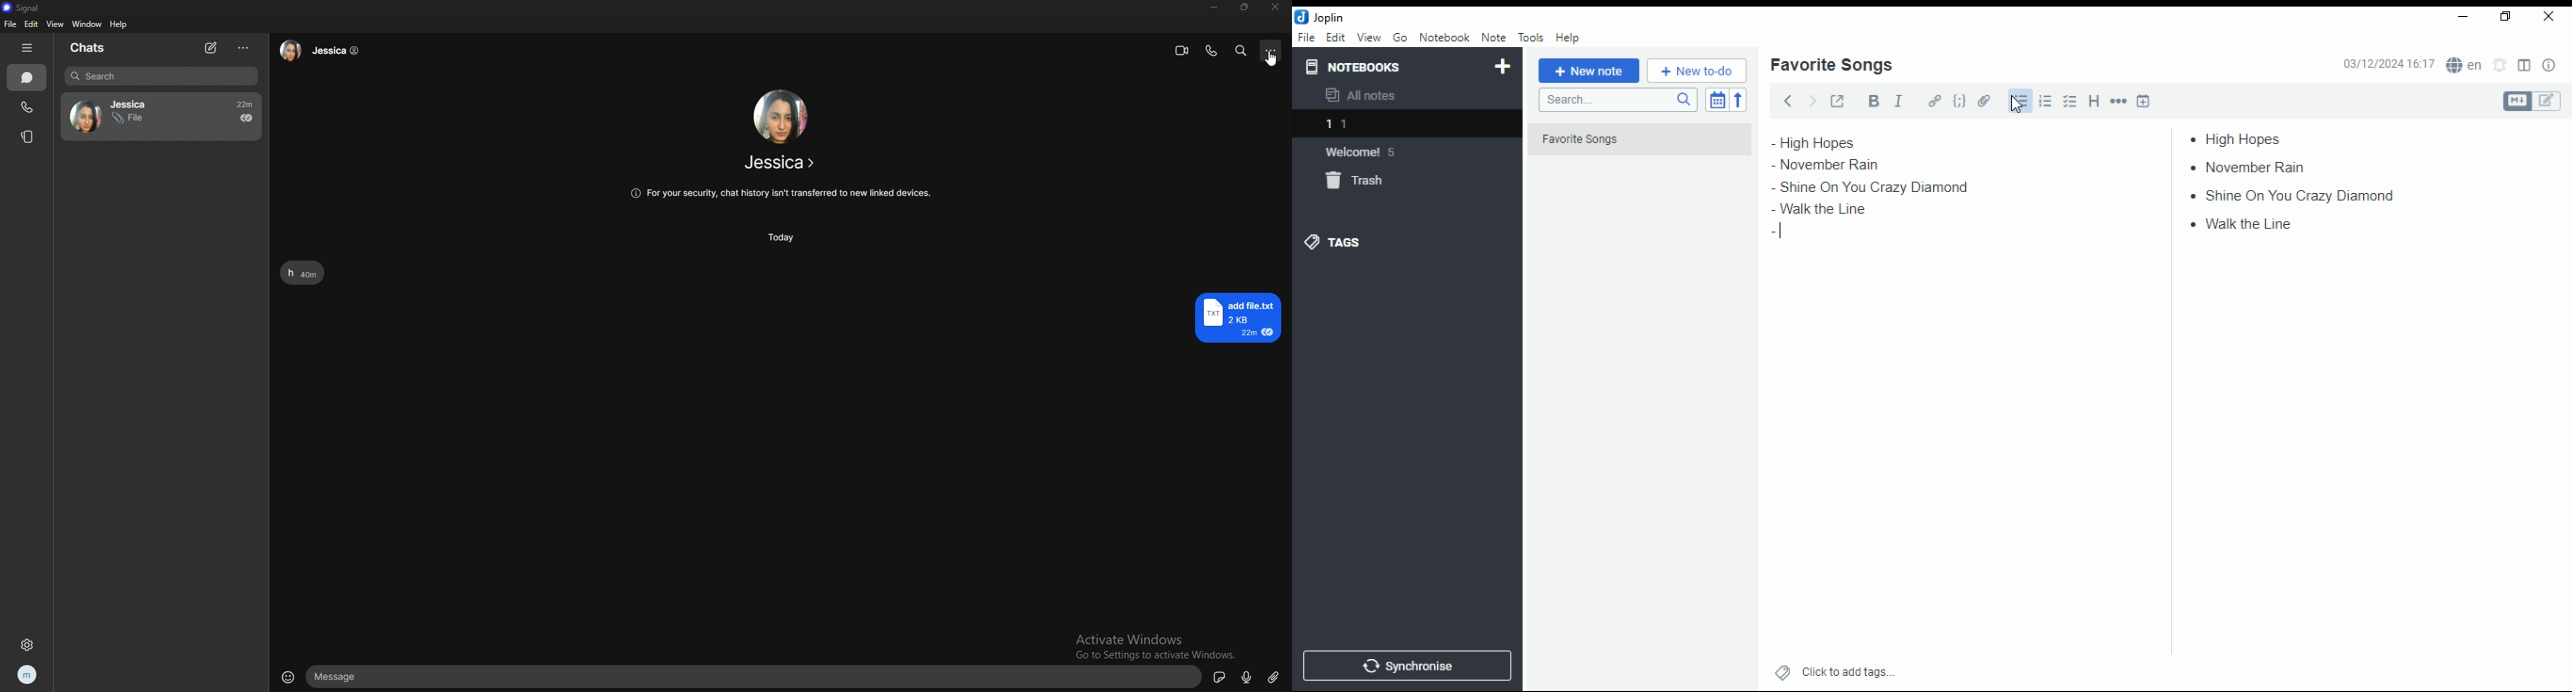  I want to click on shine on you crazy diamond, so click(1876, 187).